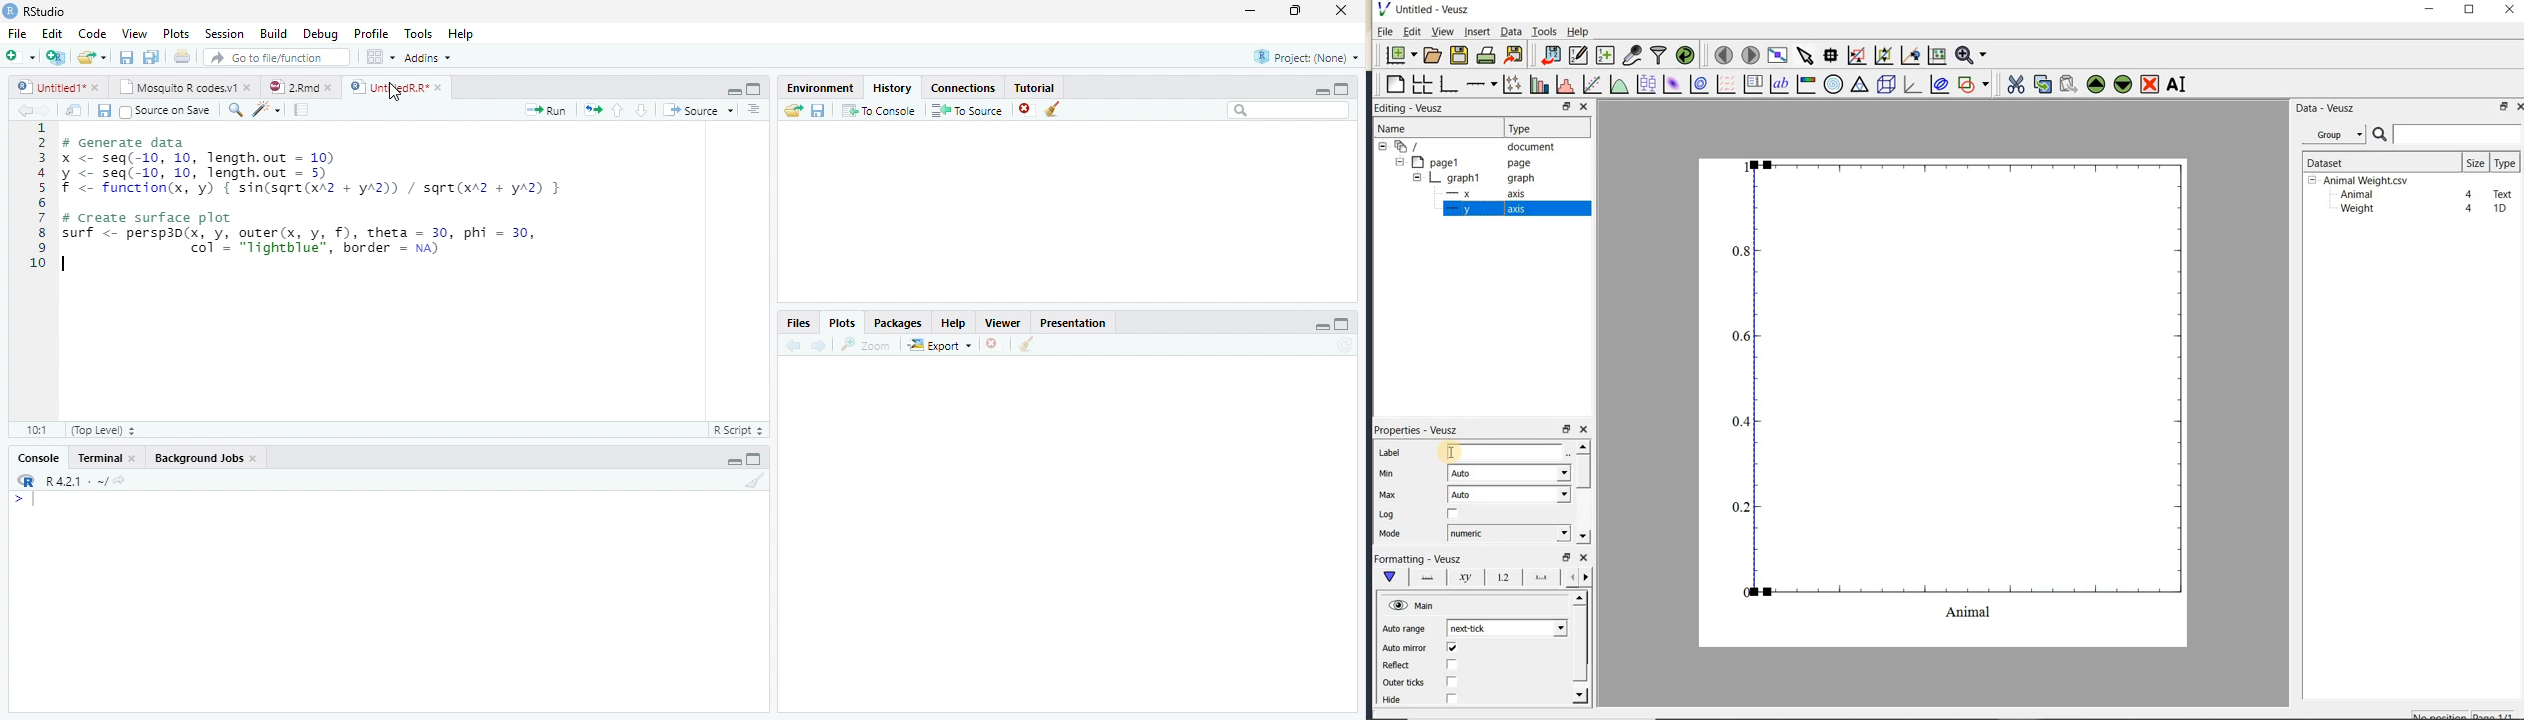 This screenshot has height=728, width=2548. Describe the element at coordinates (1806, 84) in the screenshot. I see `image color bar` at that location.